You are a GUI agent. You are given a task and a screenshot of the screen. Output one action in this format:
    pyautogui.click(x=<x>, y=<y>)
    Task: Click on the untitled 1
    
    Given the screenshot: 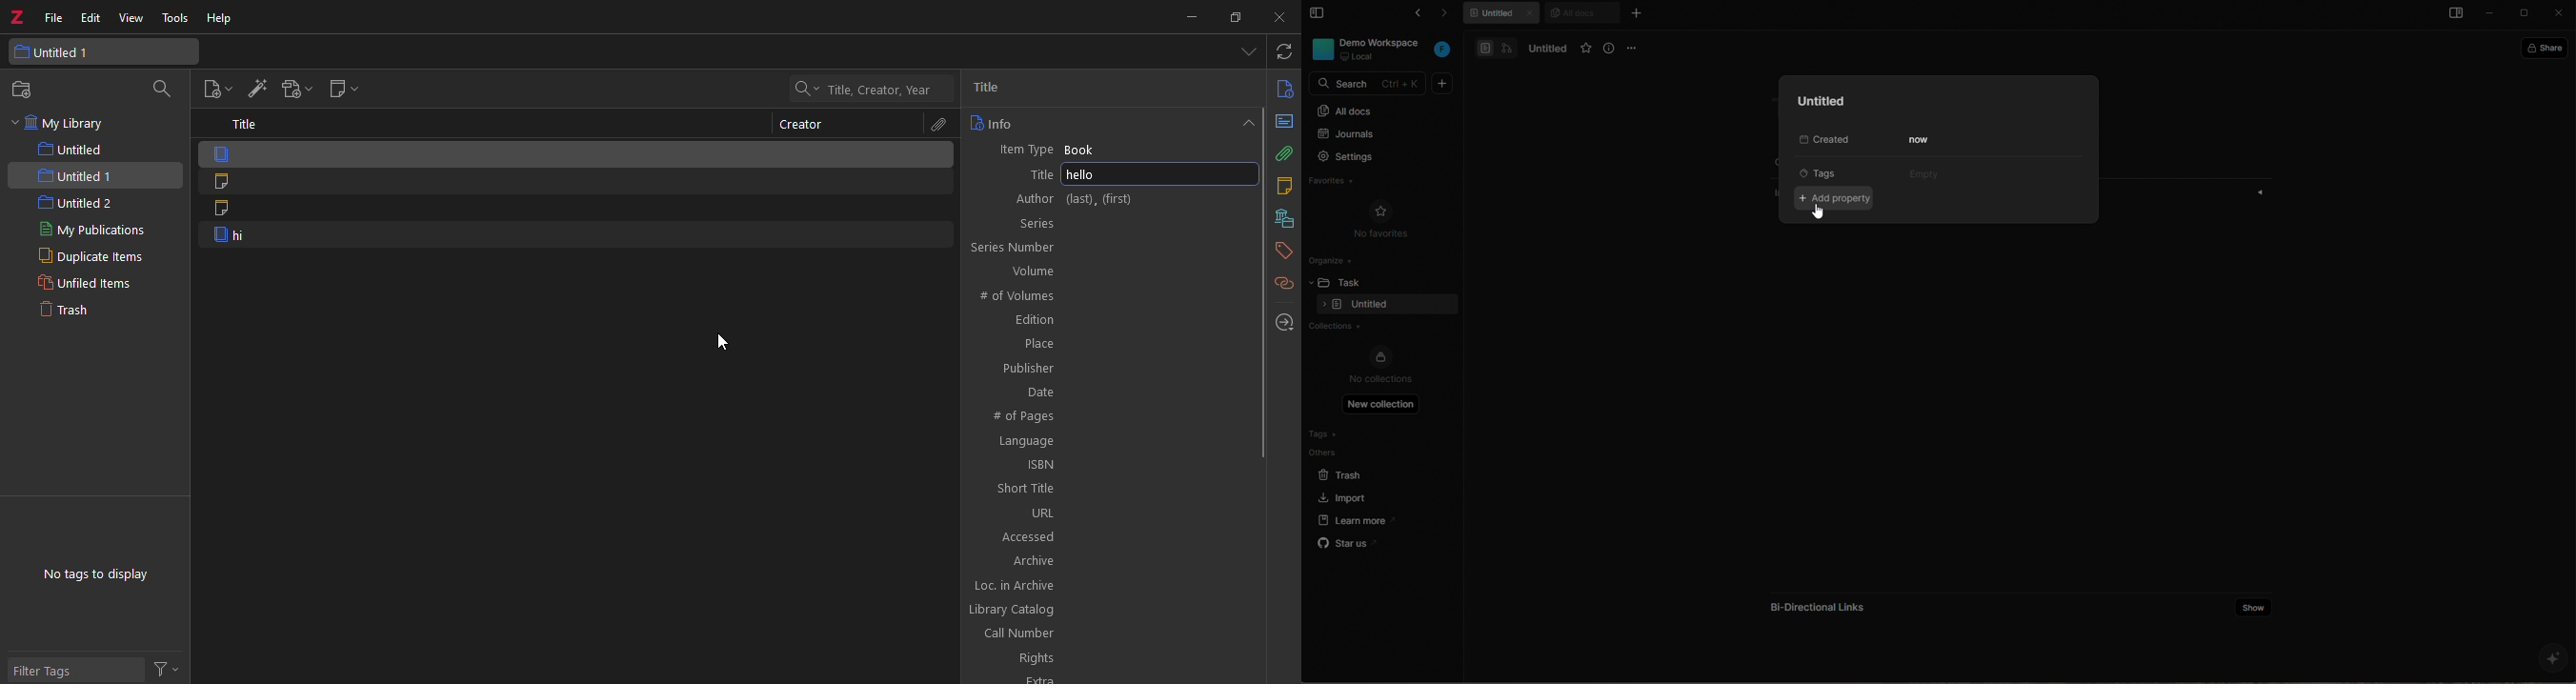 What is the action you would take?
    pyautogui.click(x=104, y=52)
    